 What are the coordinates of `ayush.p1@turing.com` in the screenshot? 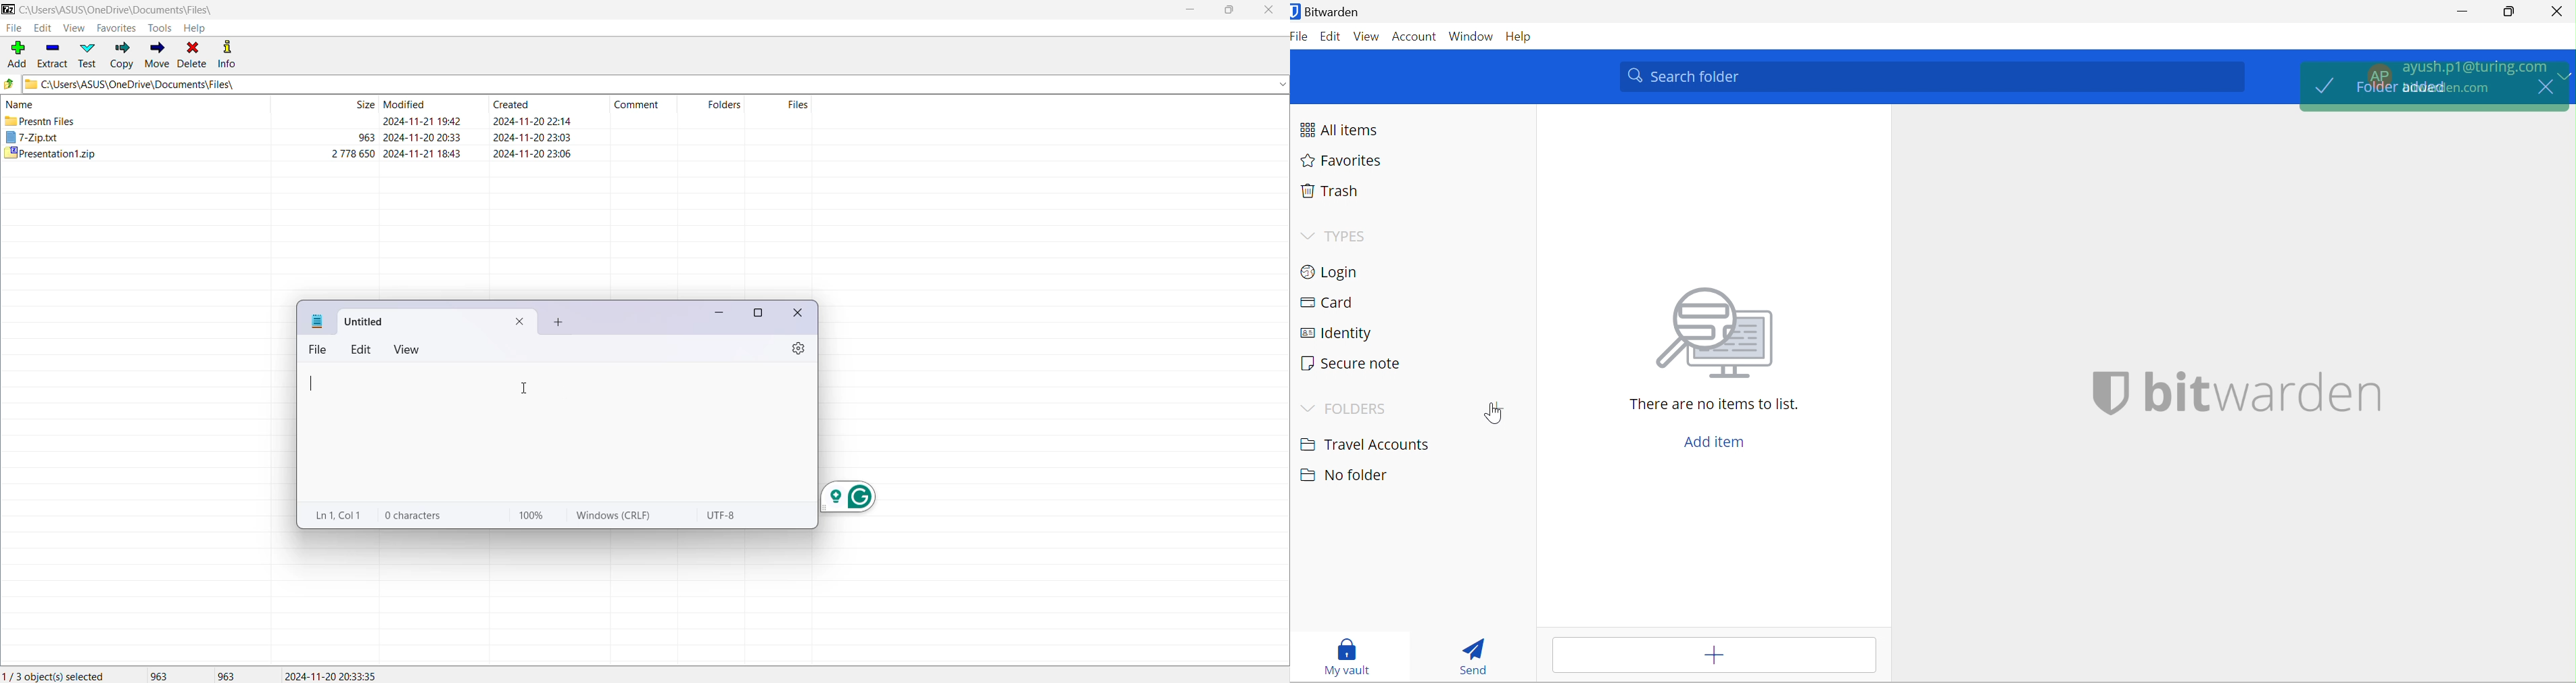 It's located at (2473, 64).